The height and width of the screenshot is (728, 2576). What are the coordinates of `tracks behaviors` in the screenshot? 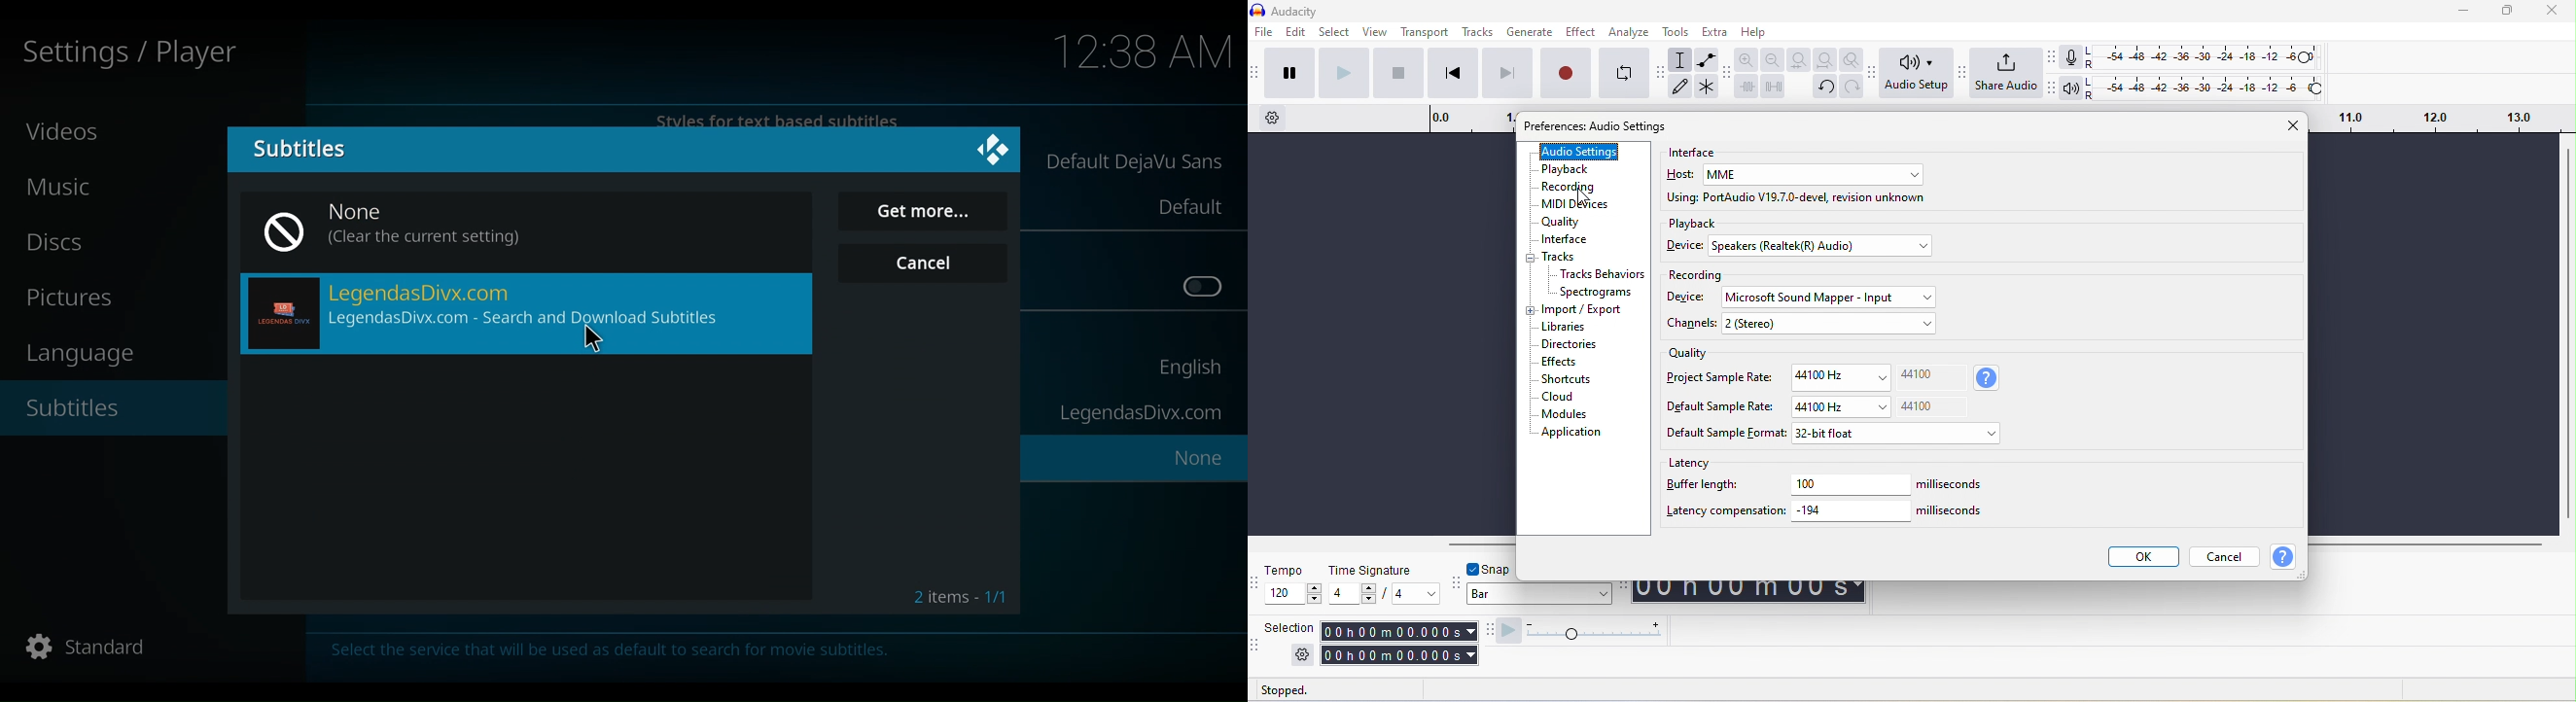 It's located at (1595, 274).